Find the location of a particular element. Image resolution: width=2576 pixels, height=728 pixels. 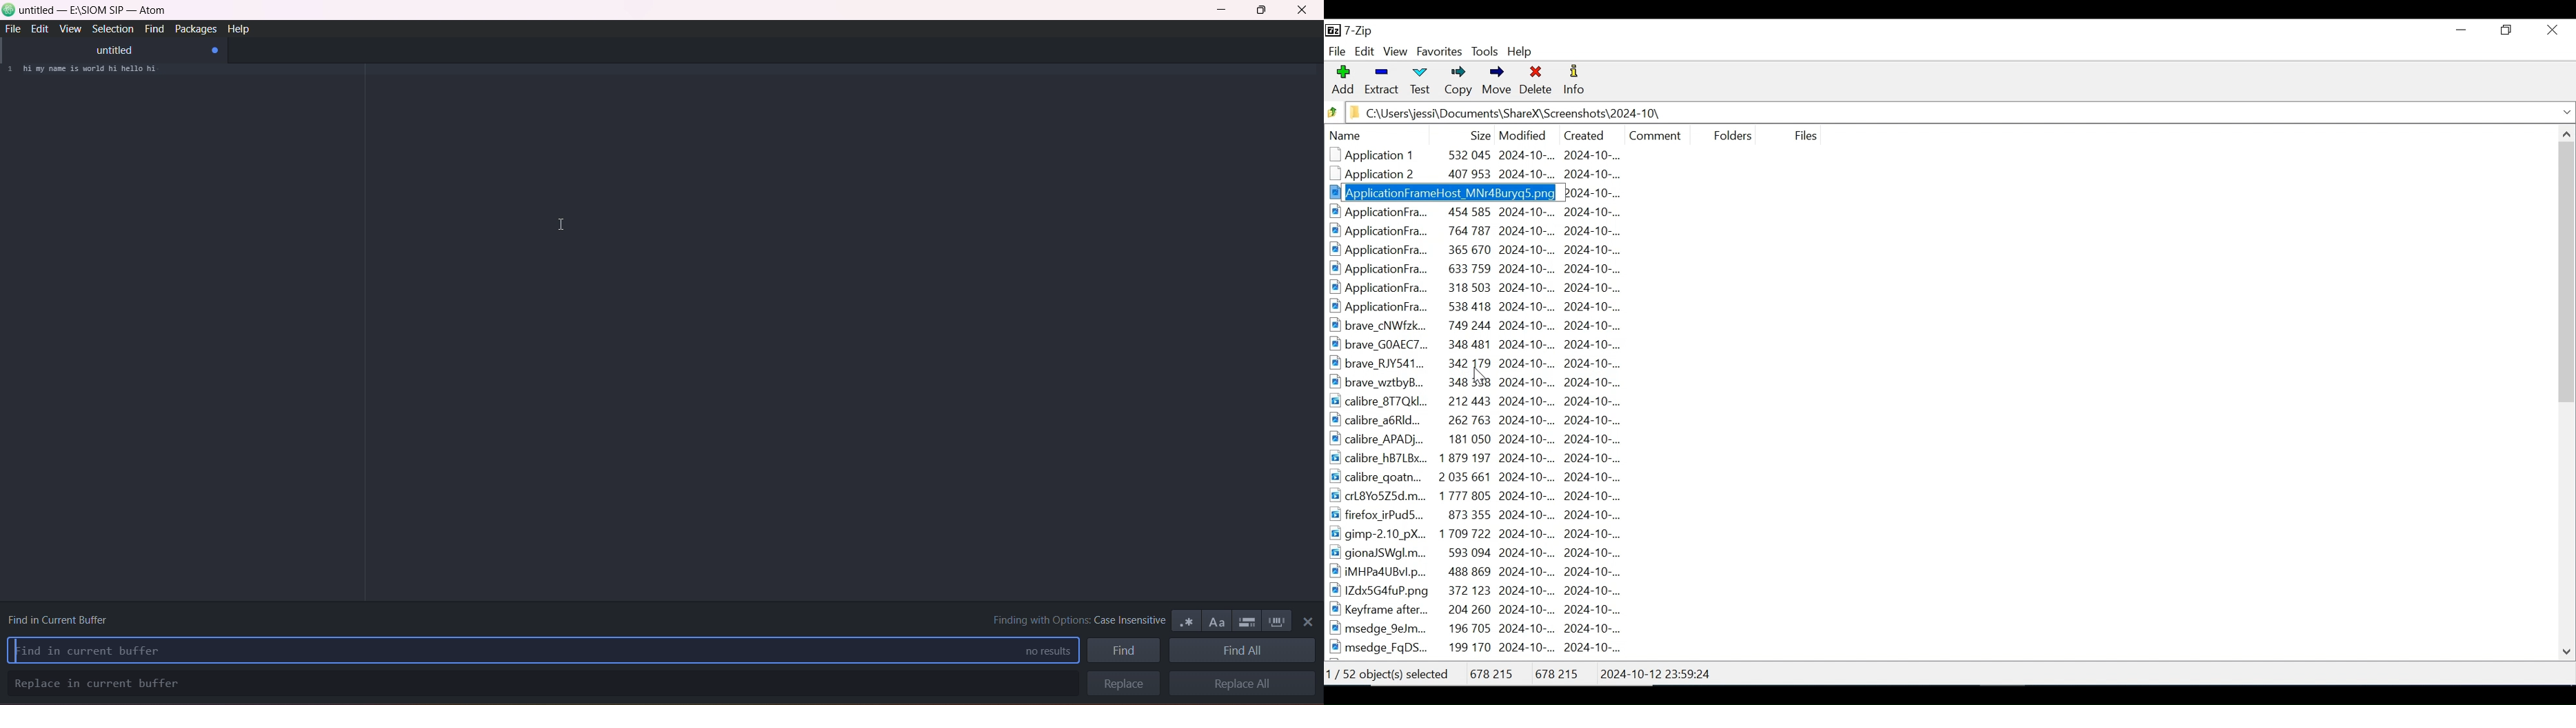

untitled-e:\siom sp-atom is located at coordinates (94, 11).